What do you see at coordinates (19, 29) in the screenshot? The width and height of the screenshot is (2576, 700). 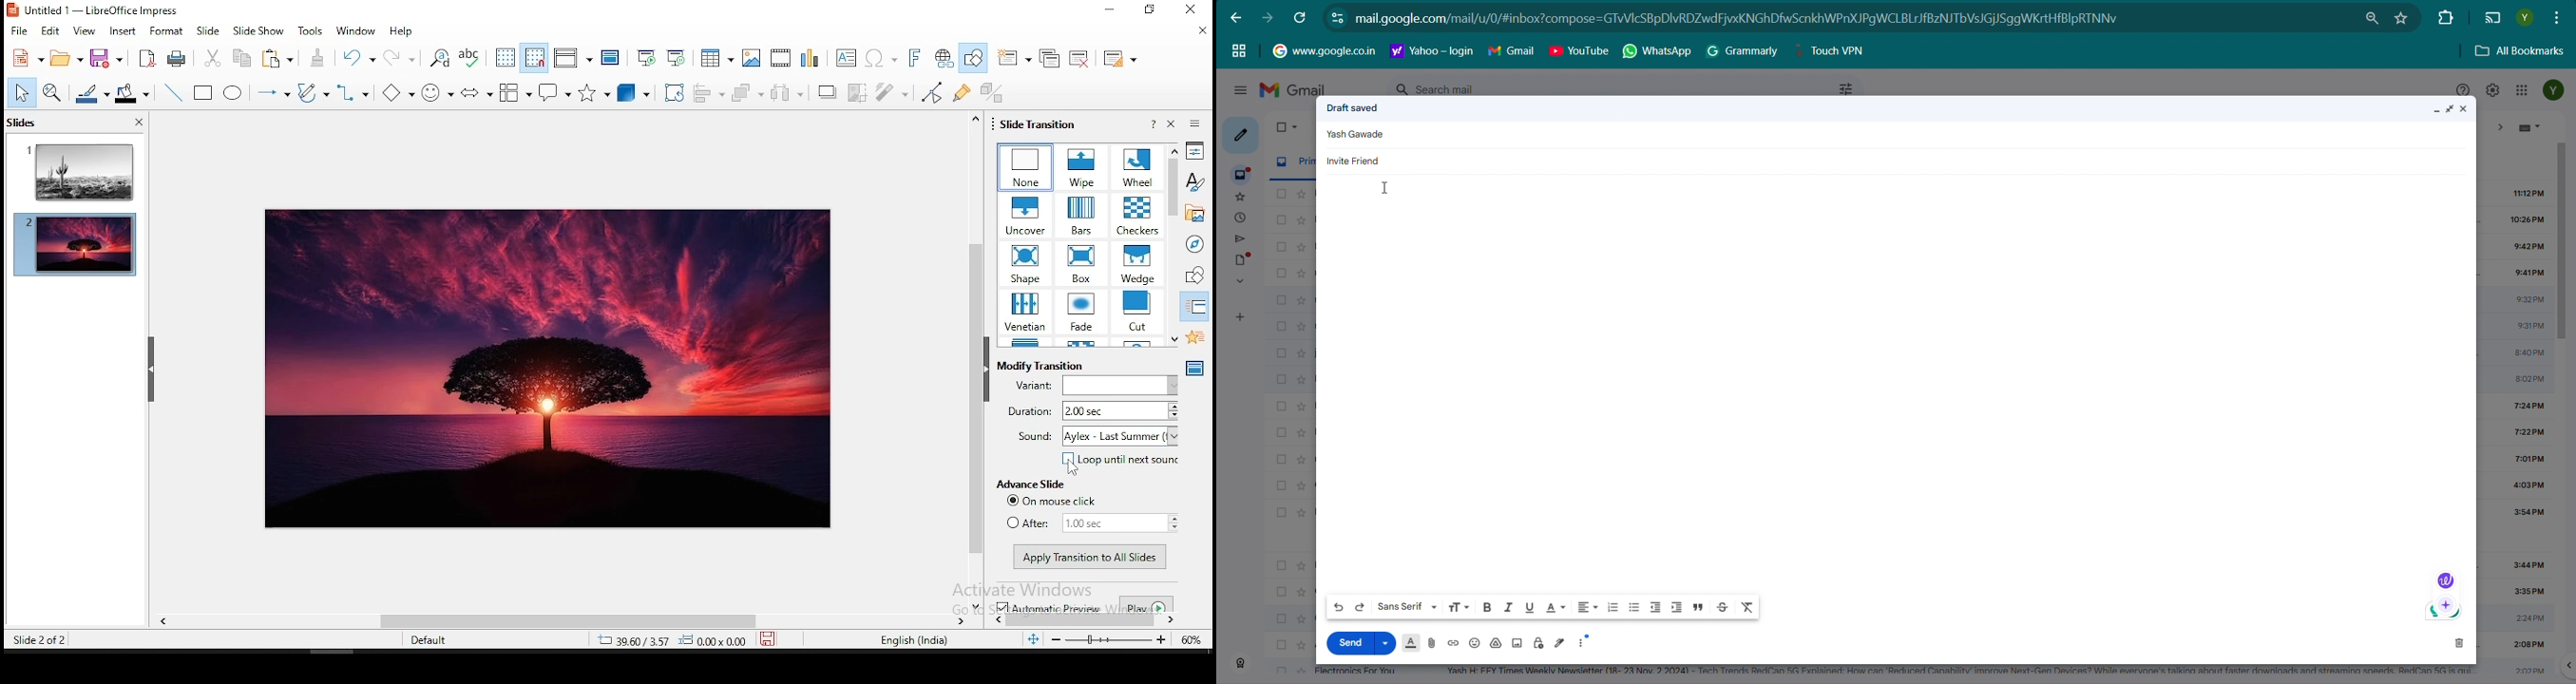 I see `file` at bounding box center [19, 29].